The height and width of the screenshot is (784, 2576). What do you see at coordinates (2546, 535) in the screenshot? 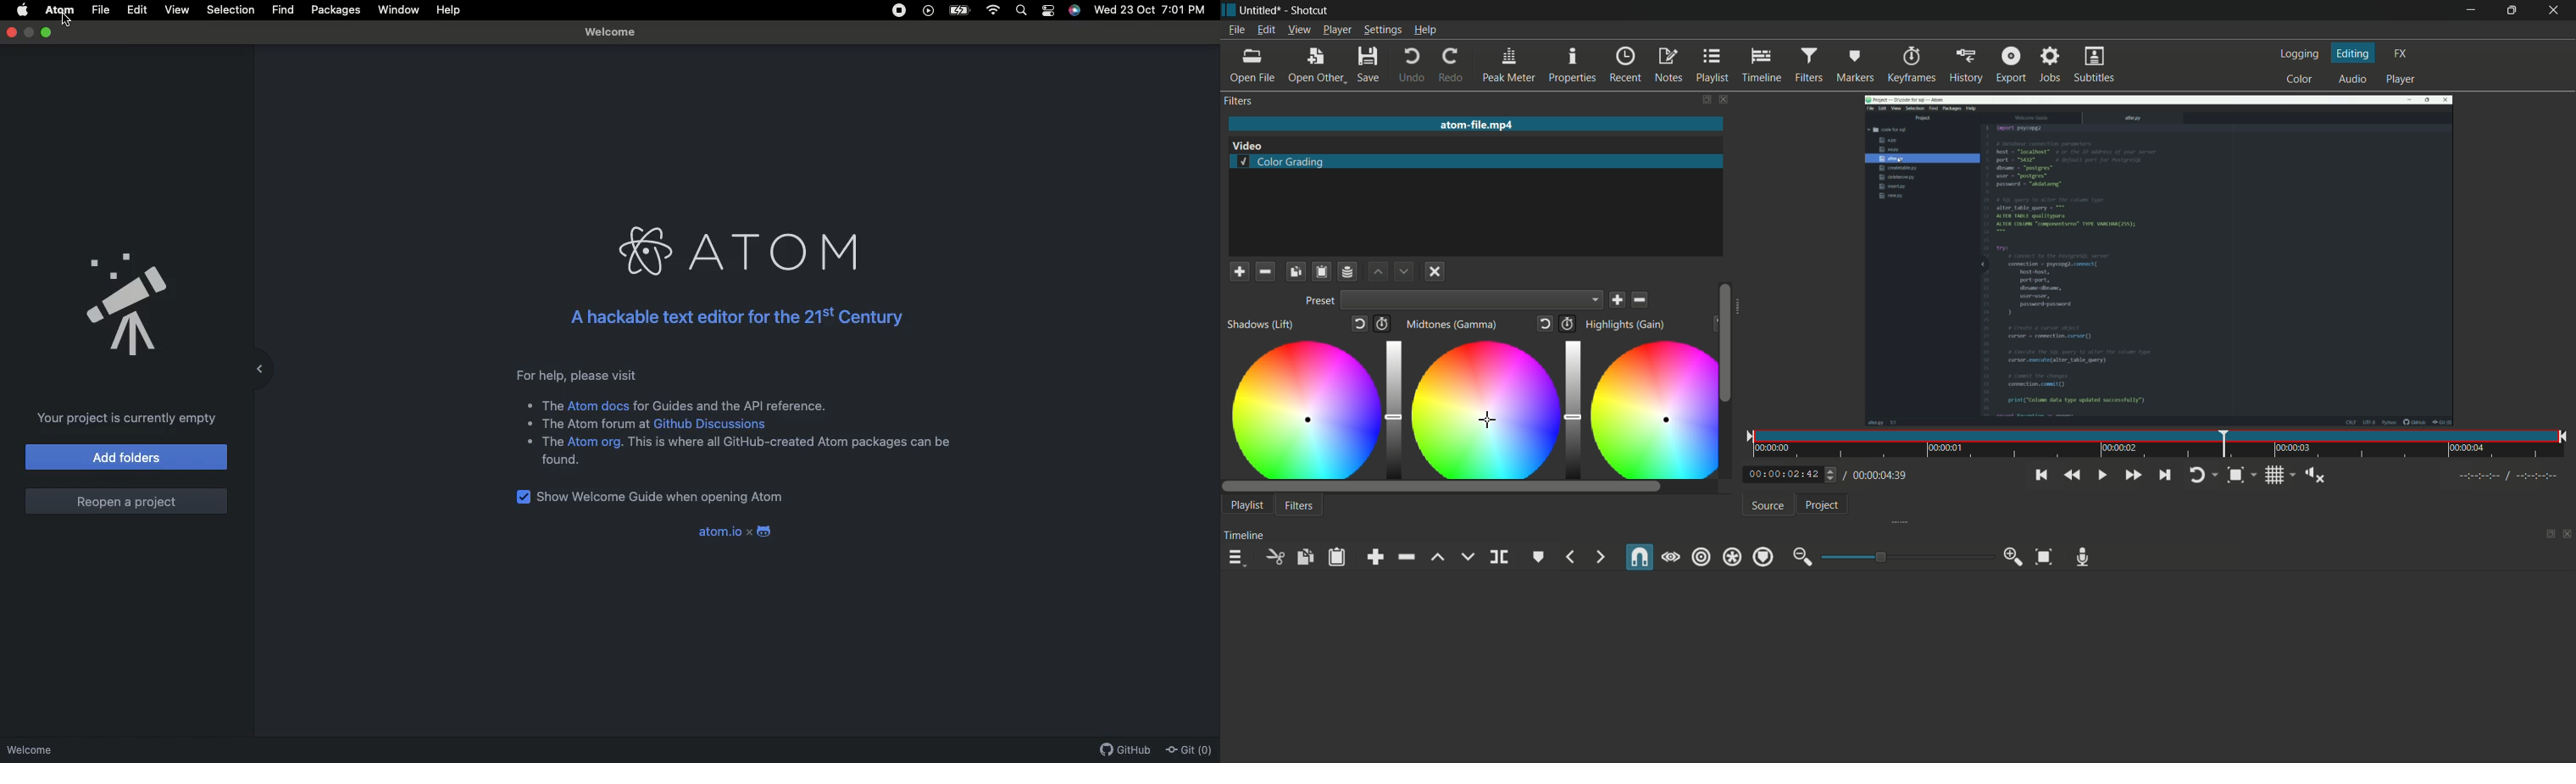
I see `change layout` at bounding box center [2546, 535].